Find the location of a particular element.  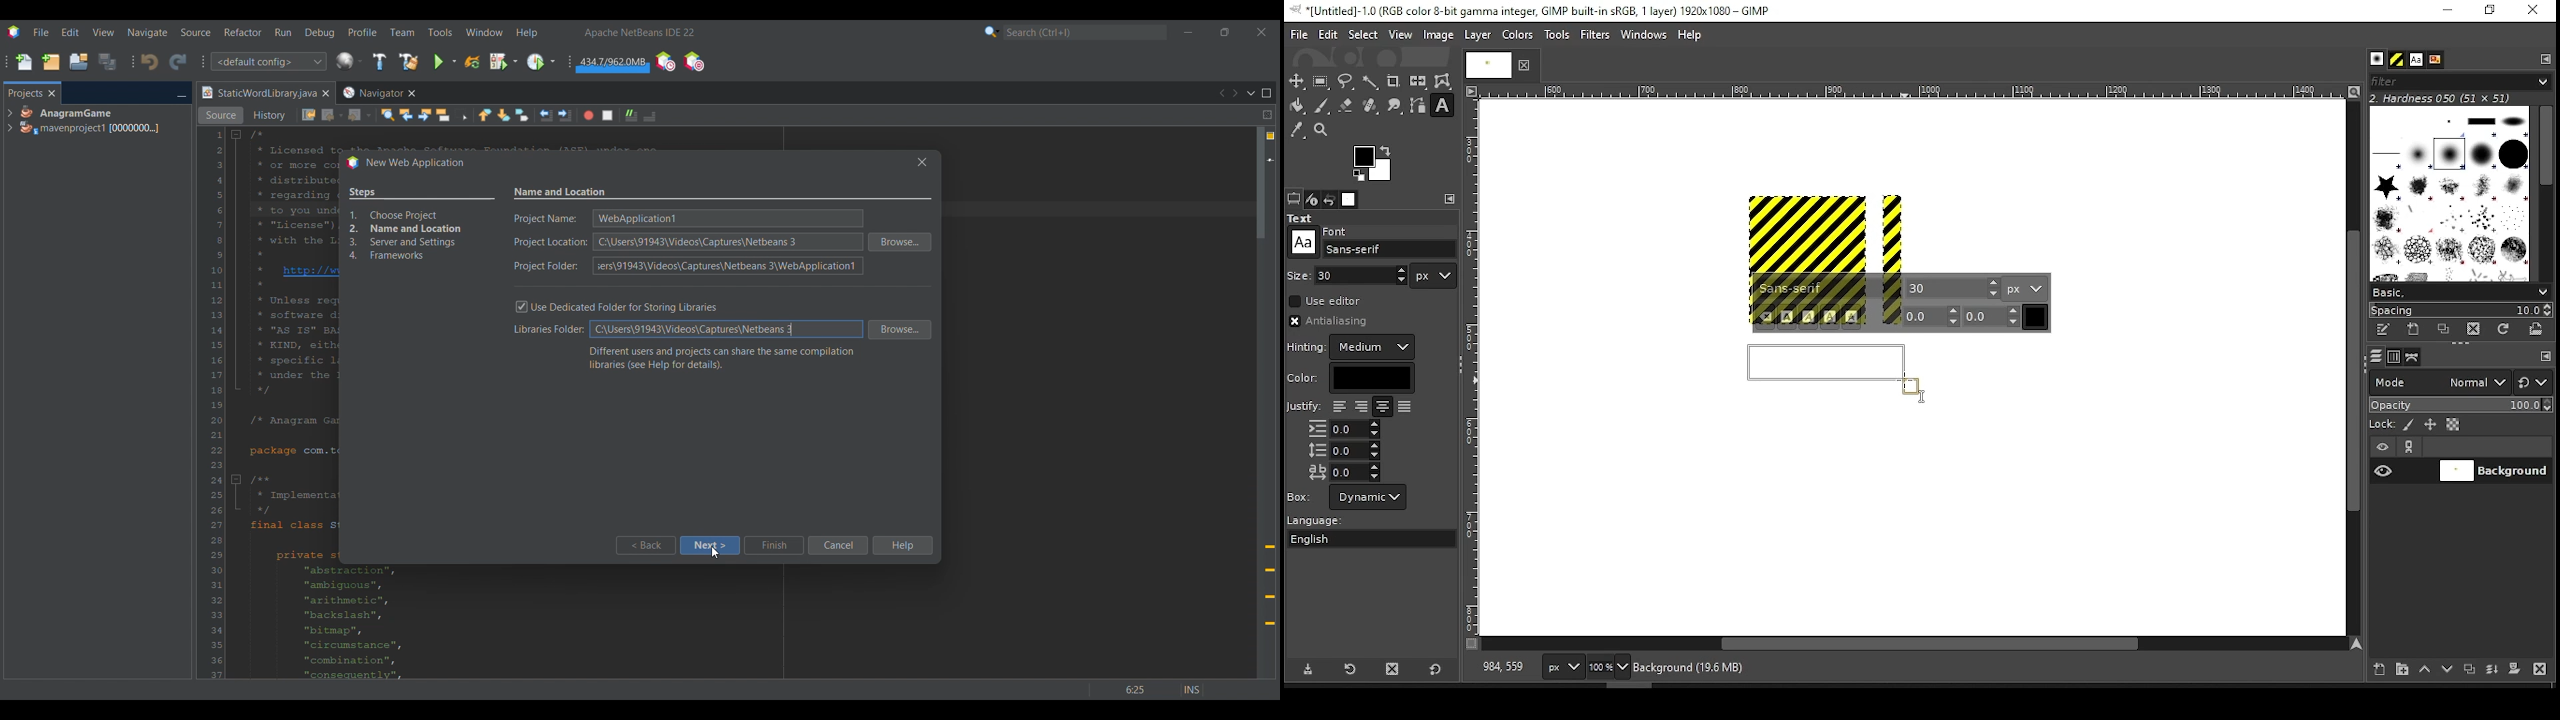

image is located at coordinates (1437, 35).